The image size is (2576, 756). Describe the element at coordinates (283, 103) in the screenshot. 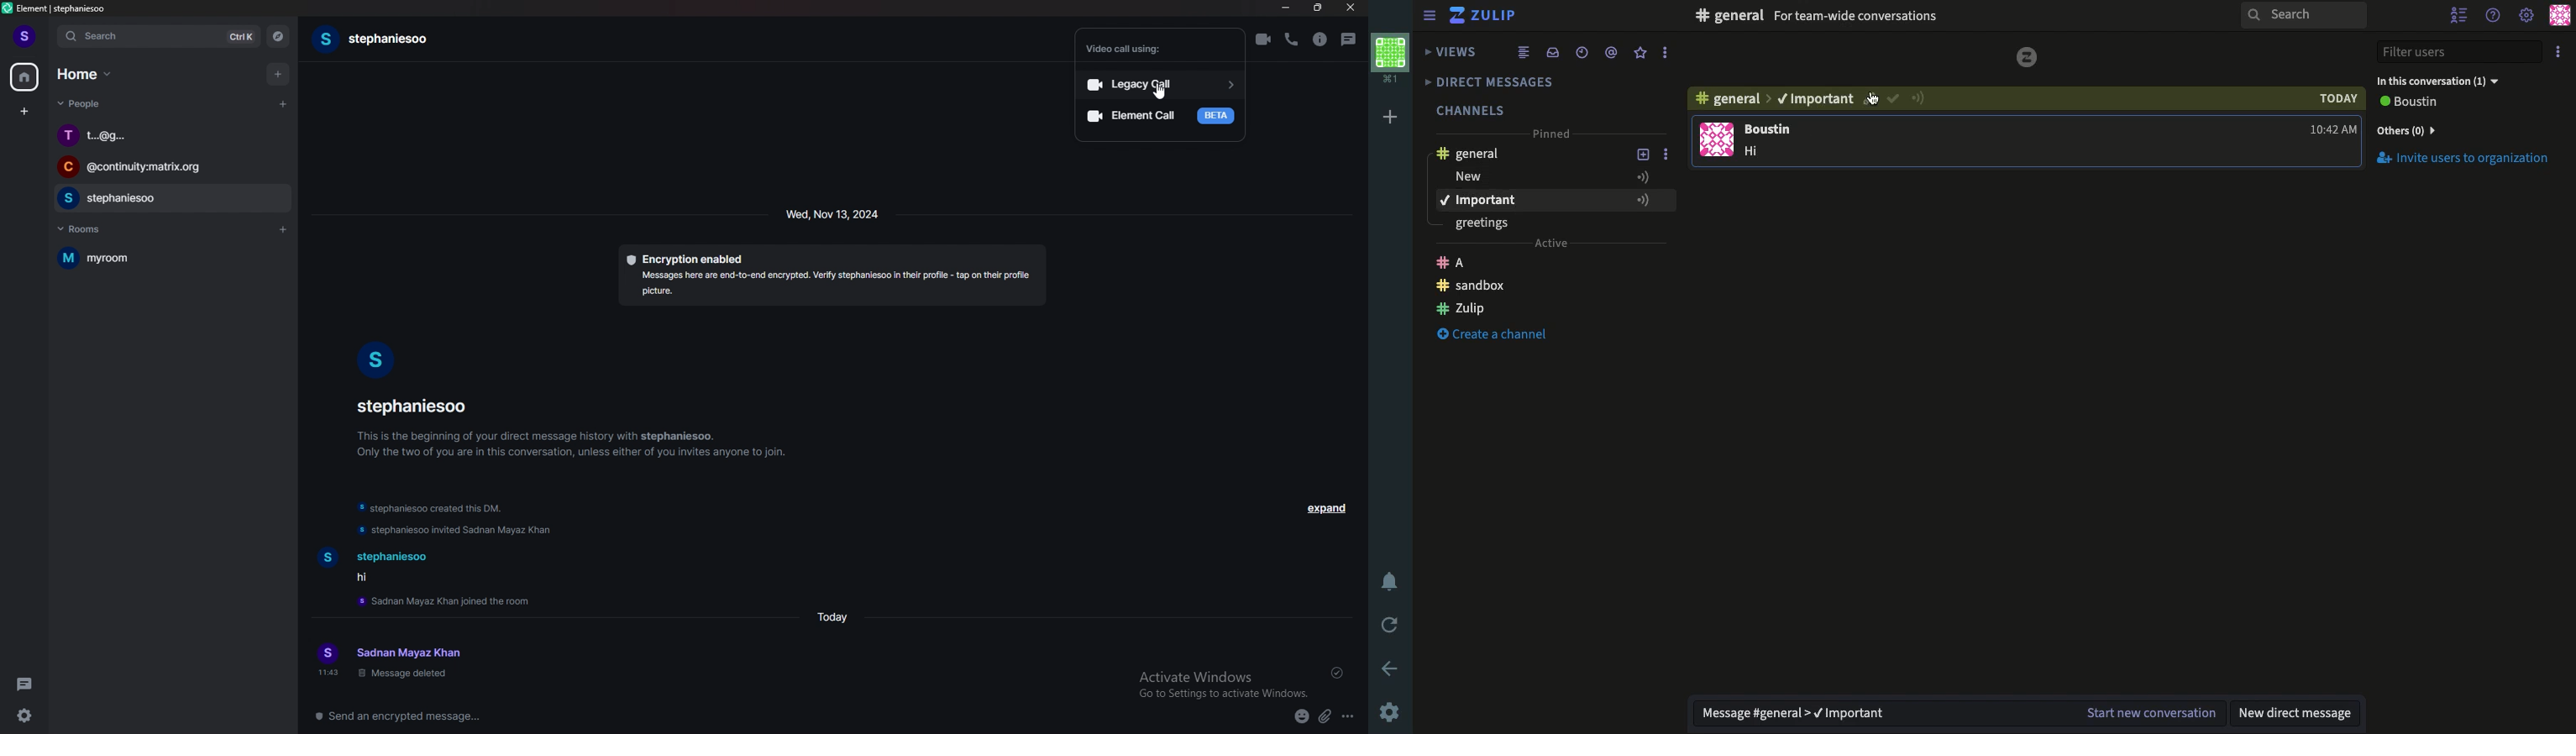

I see `start chat` at that location.